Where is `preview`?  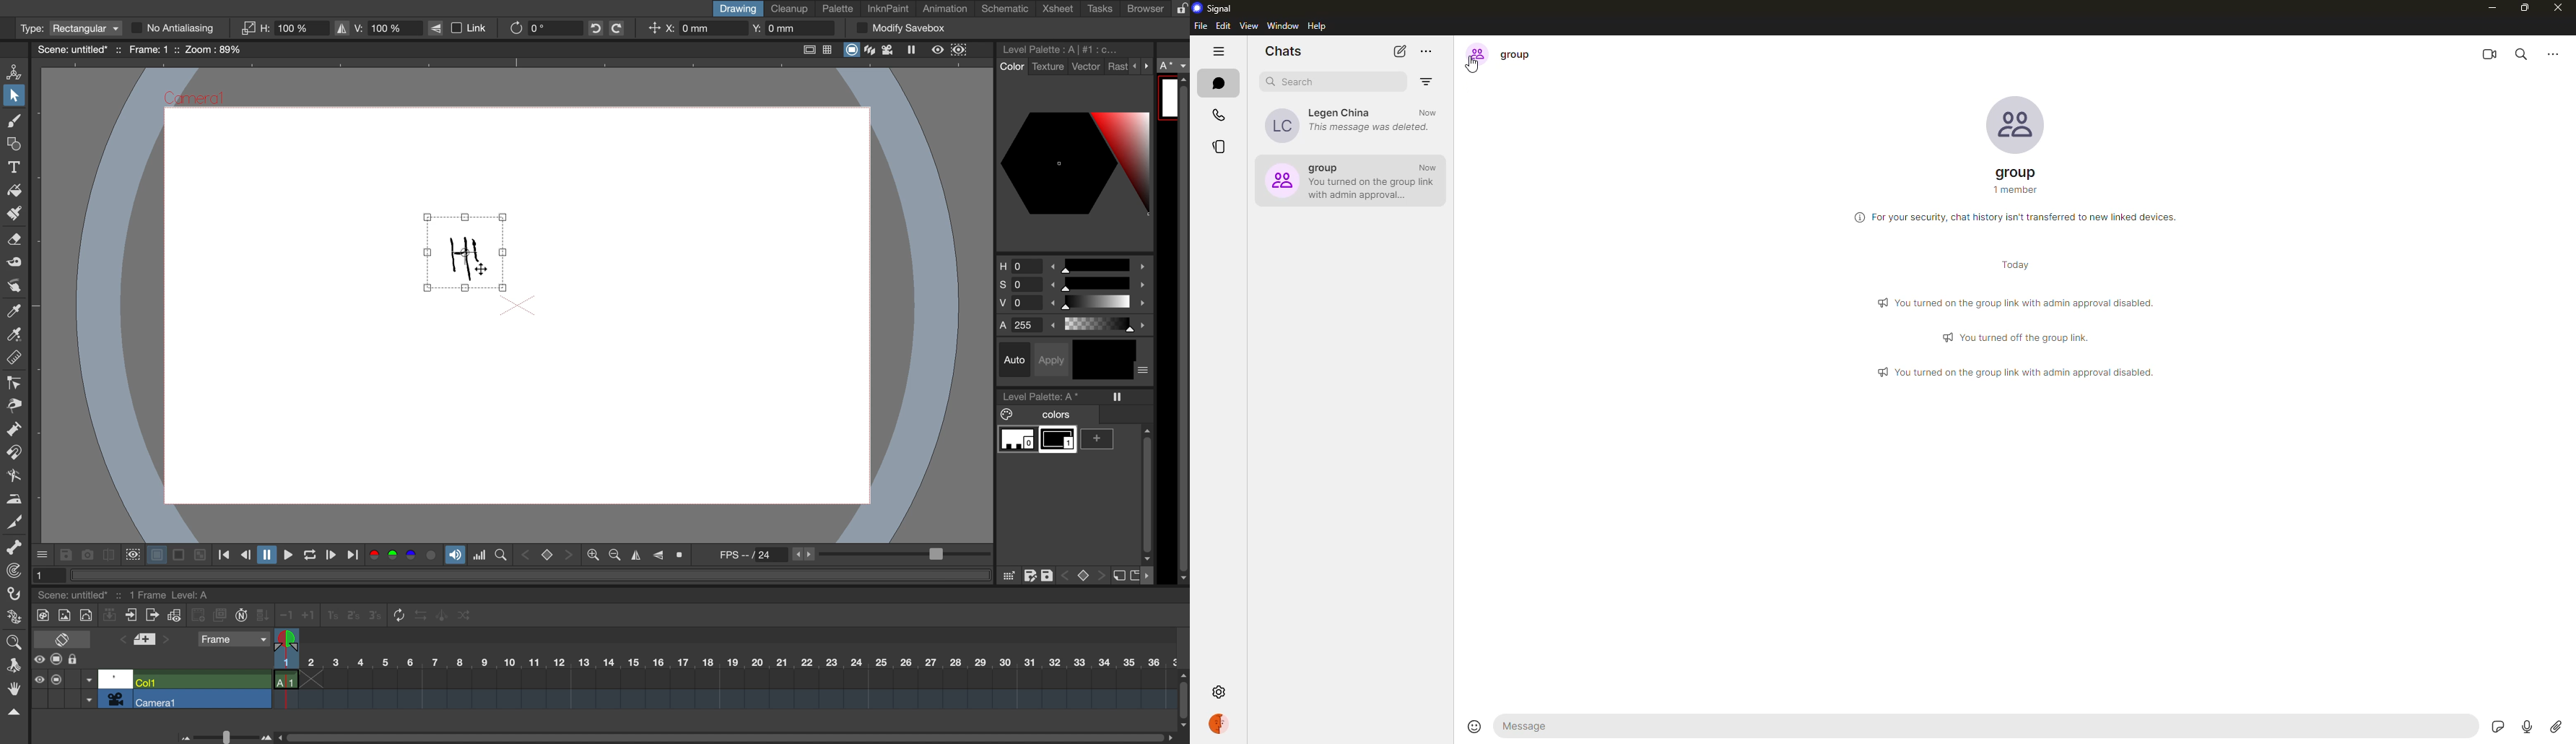
preview is located at coordinates (938, 50).